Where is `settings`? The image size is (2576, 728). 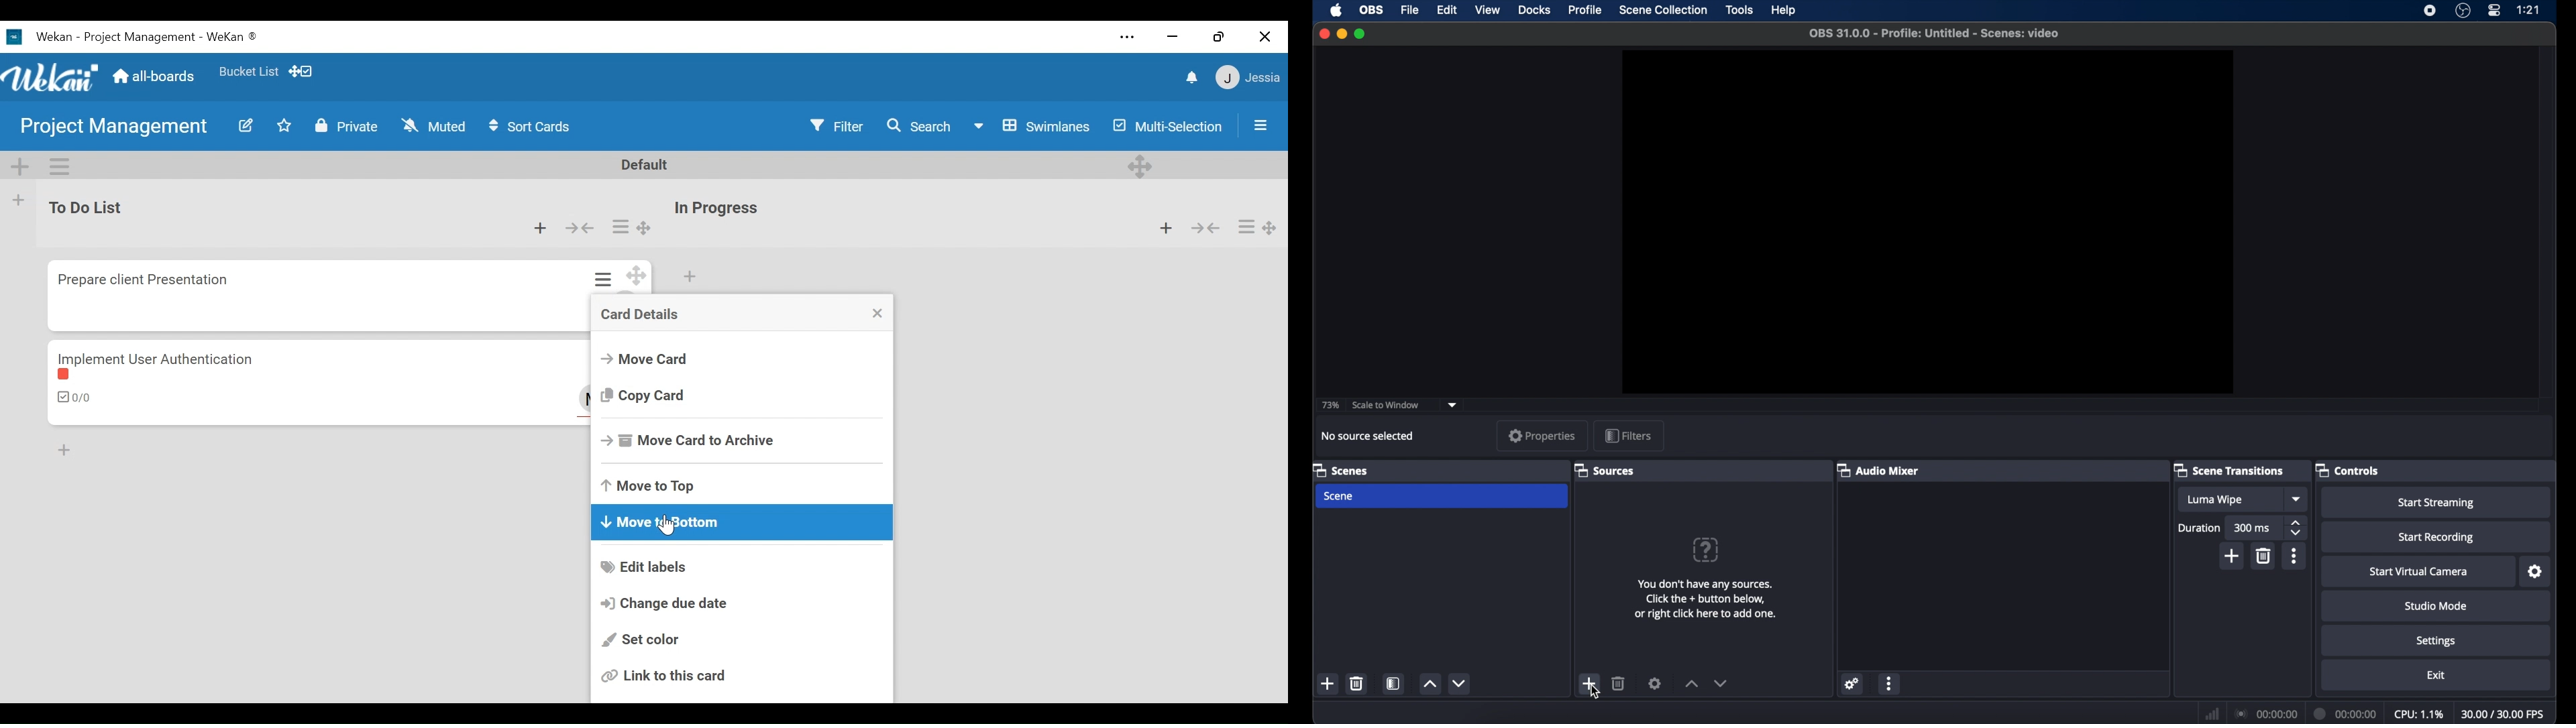 settings is located at coordinates (1851, 683).